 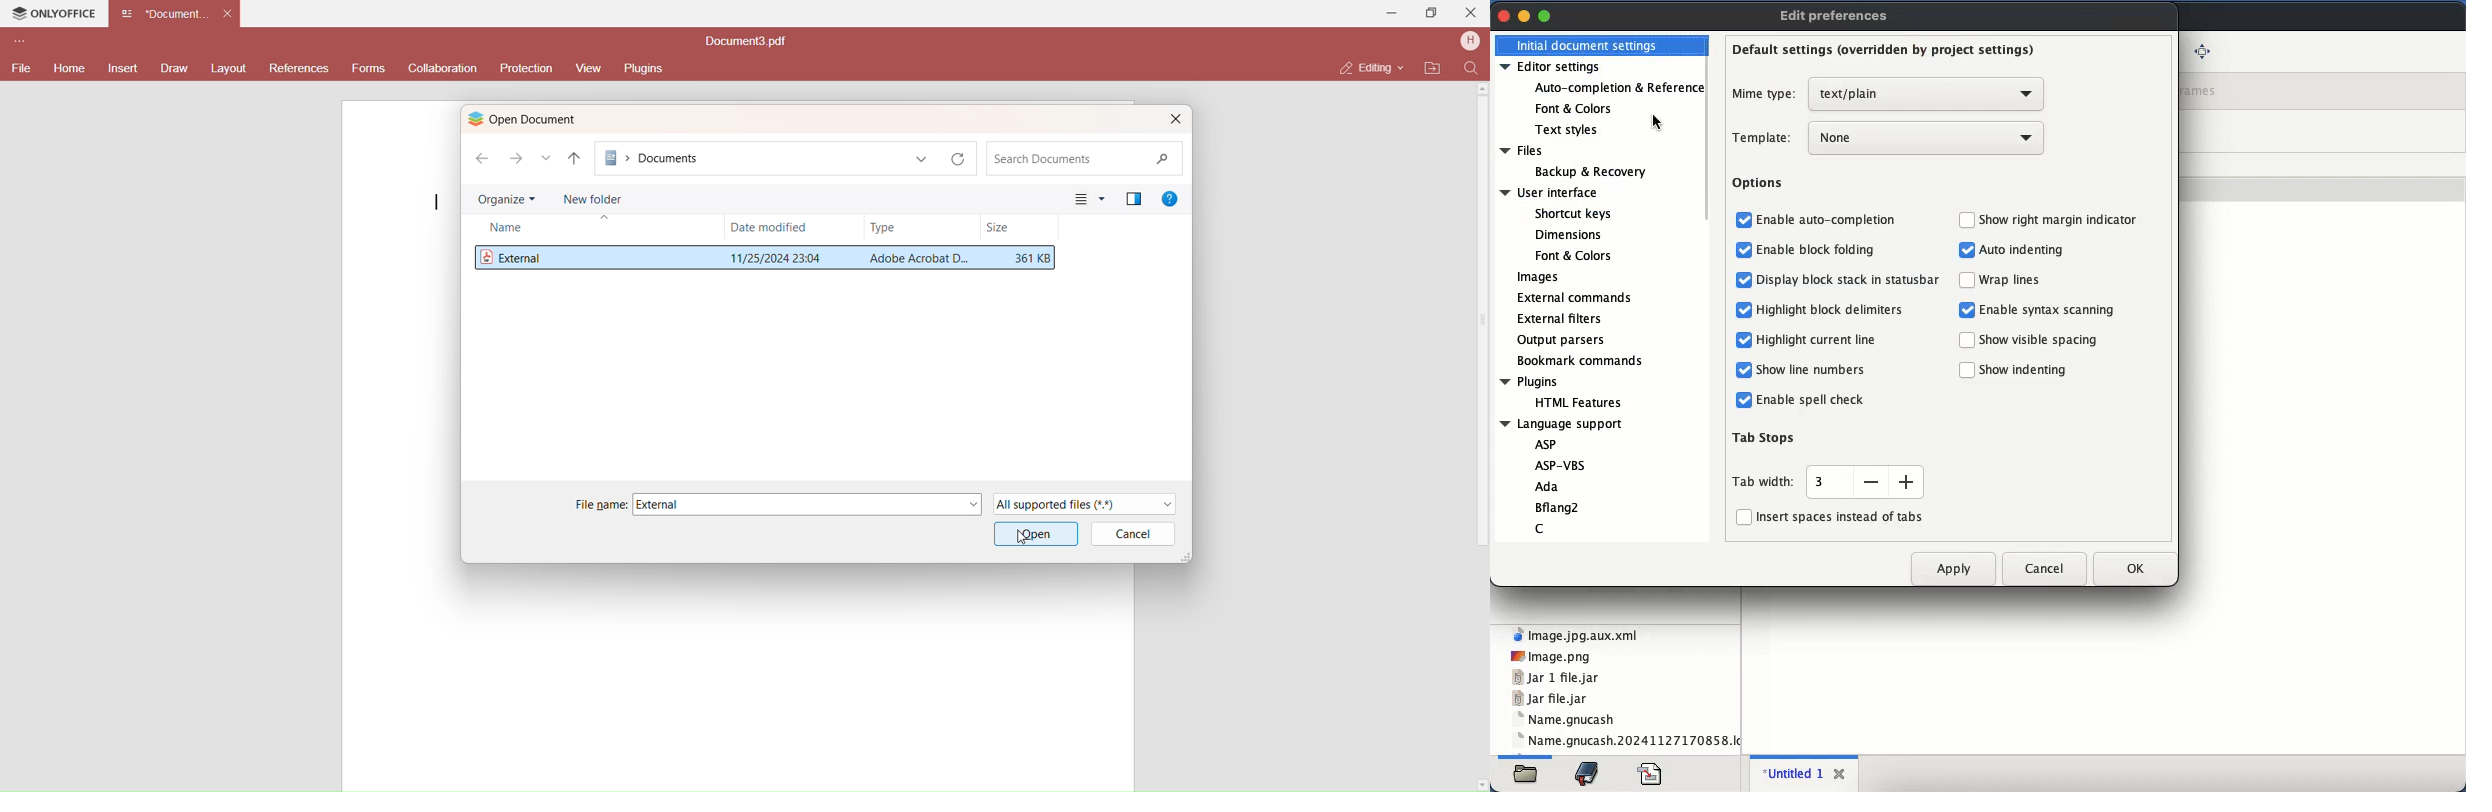 What do you see at coordinates (1743, 251) in the screenshot?
I see `checkbox` at bounding box center [1743, 251].